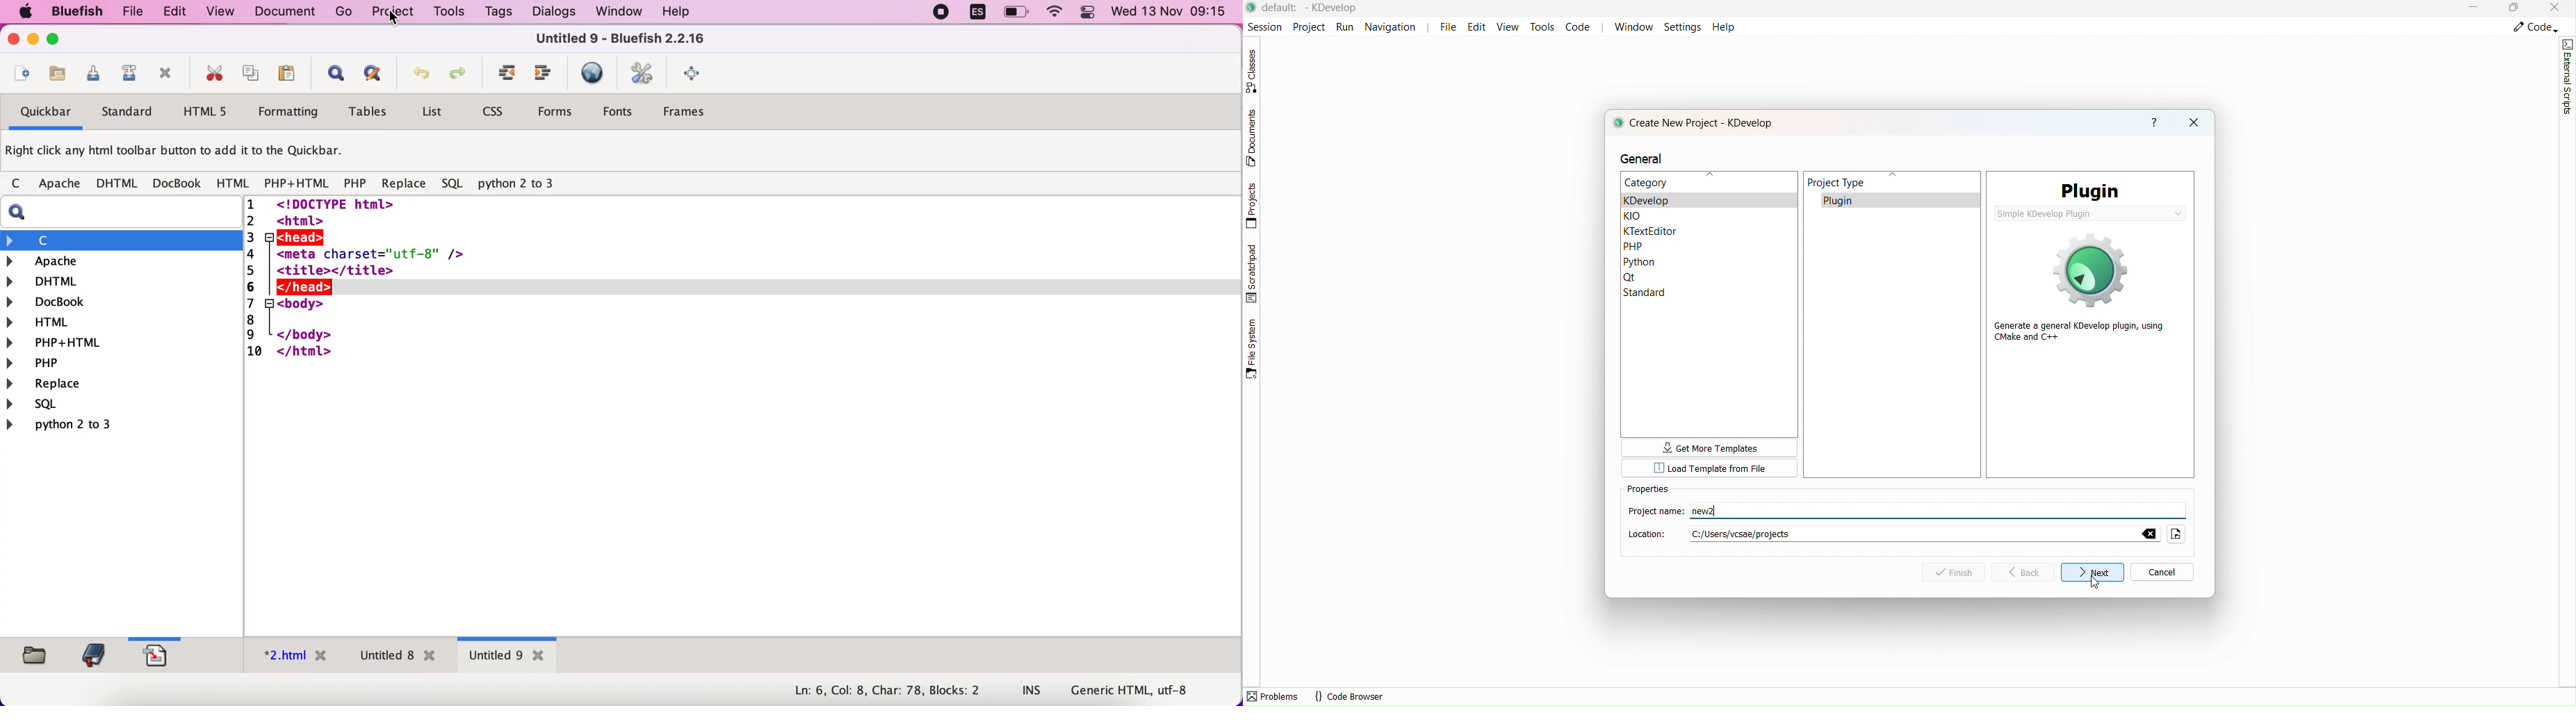 This screenshot has height=728, width=2576. What do you see at coordinates (19, 75) in the screenshot?
I see `open file` at bounding box center [19, 75].